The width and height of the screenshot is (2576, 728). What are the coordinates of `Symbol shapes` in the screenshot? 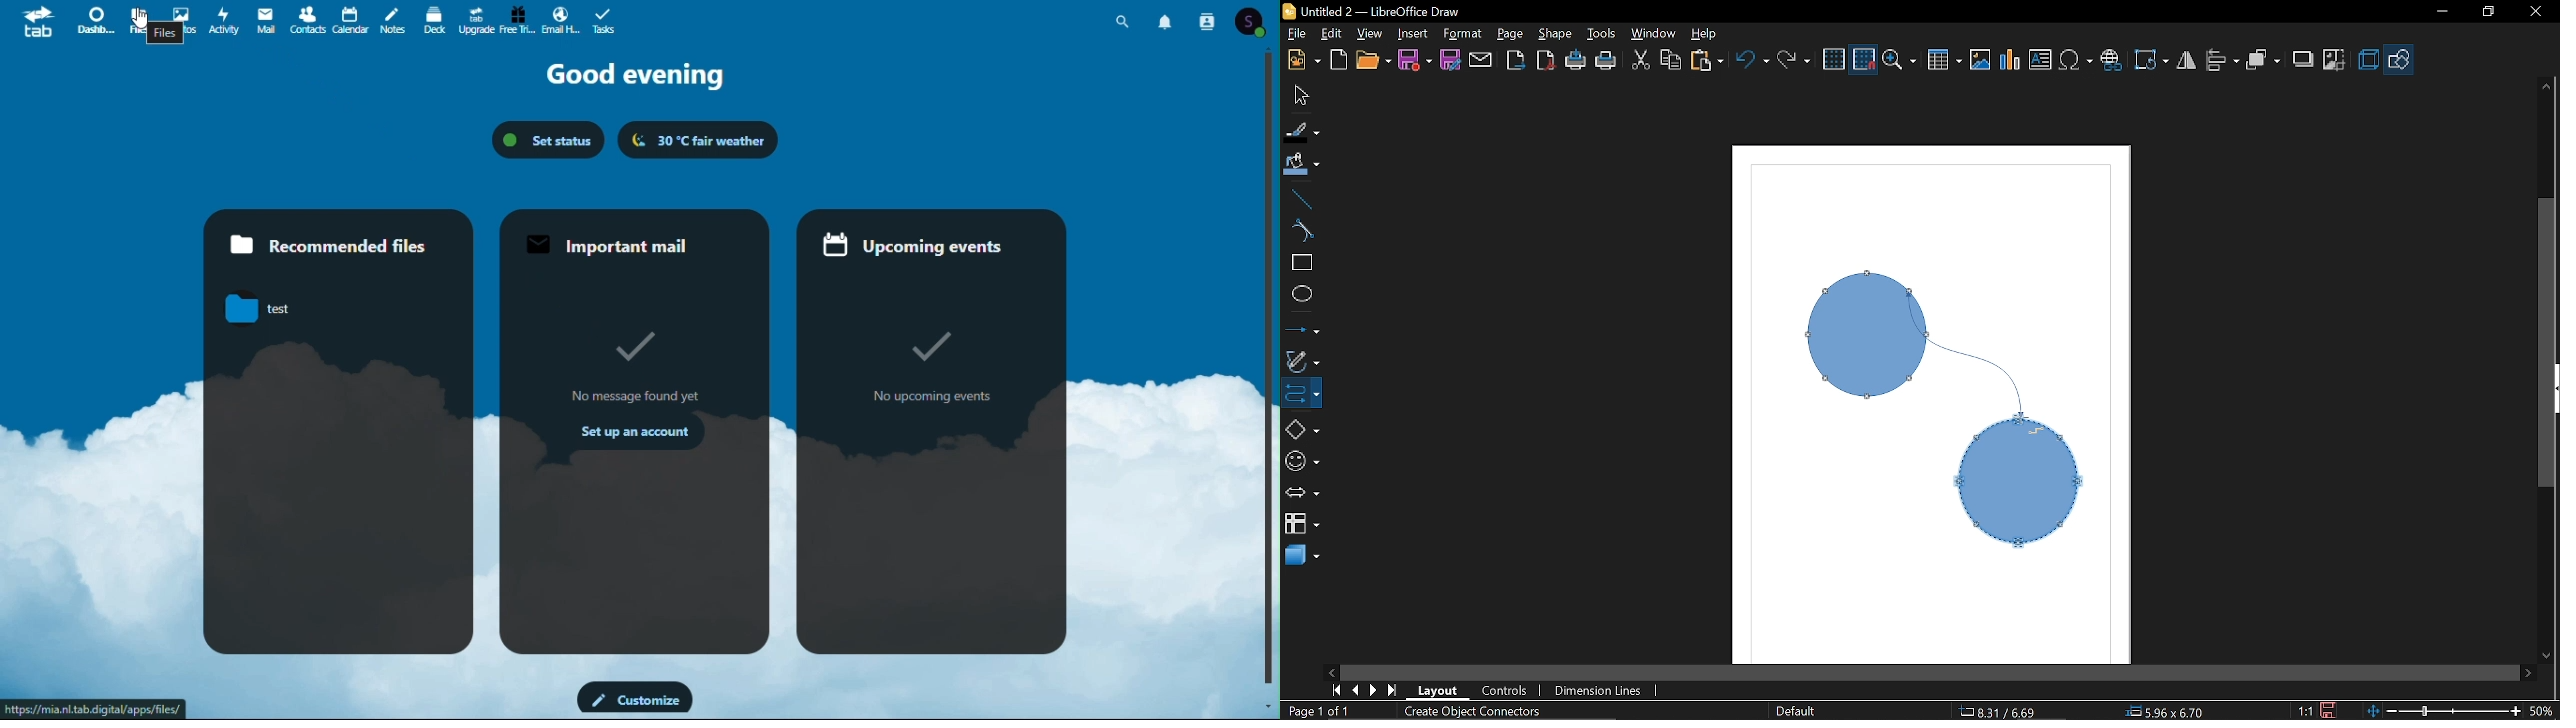 It's located at (1302, 463).